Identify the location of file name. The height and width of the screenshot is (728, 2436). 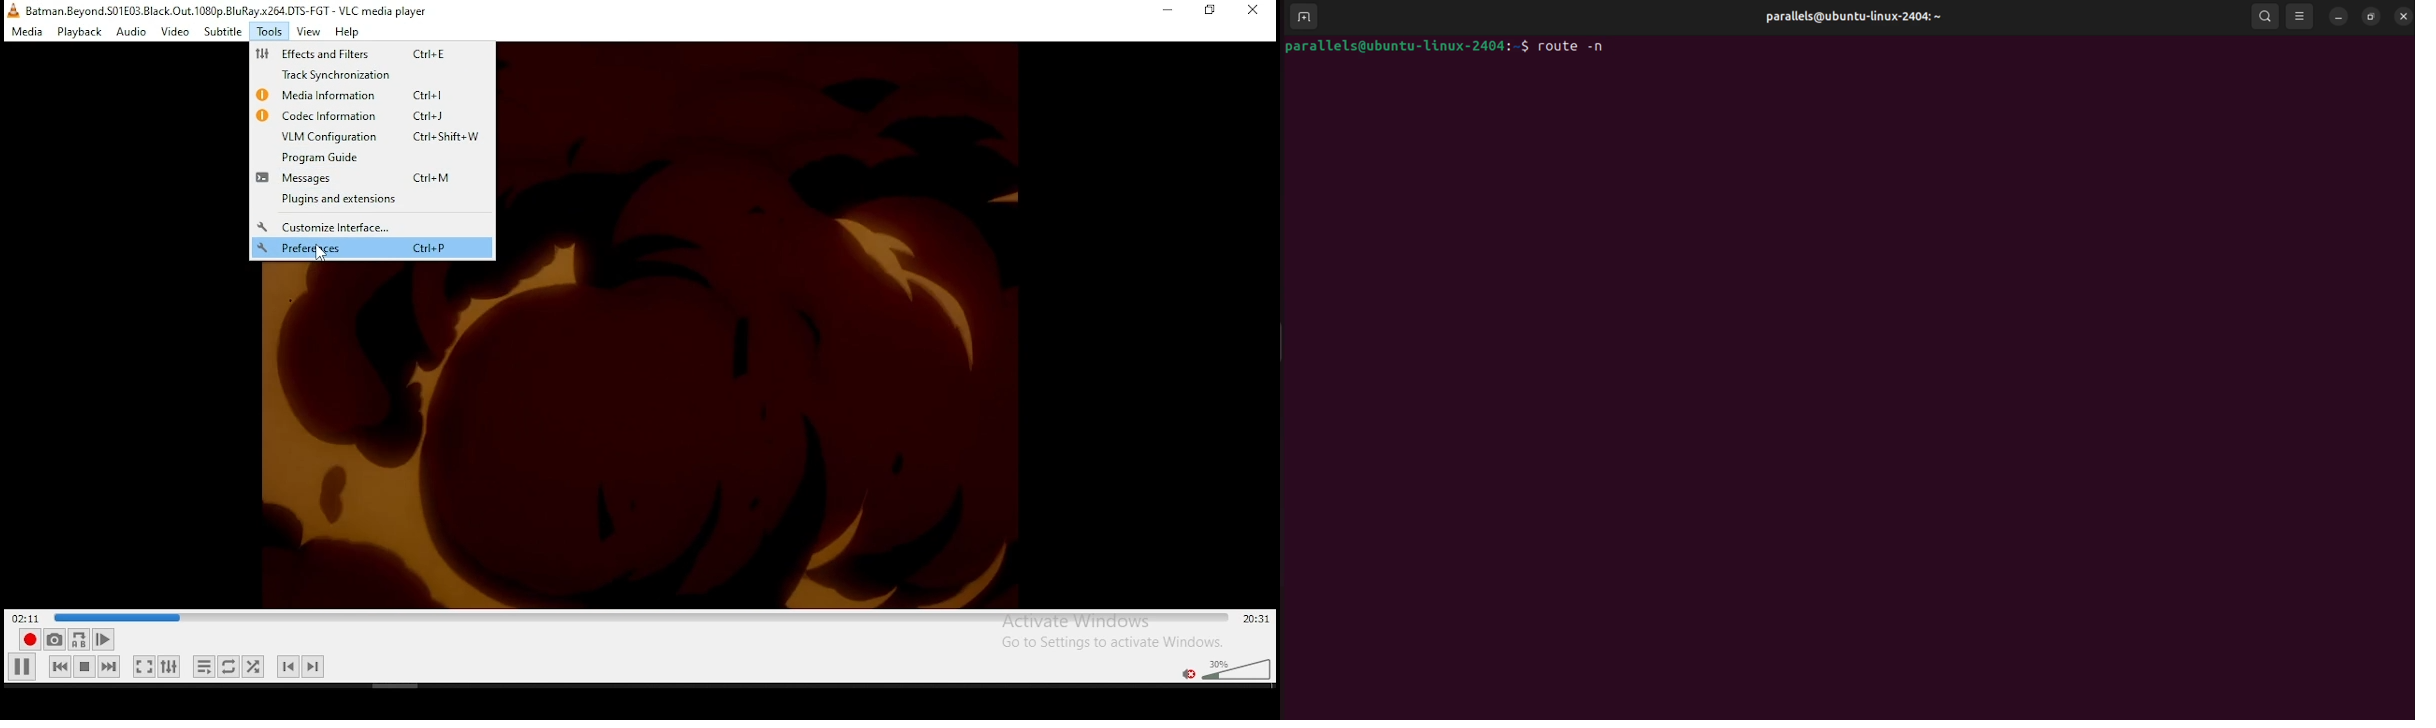
(227, 10).